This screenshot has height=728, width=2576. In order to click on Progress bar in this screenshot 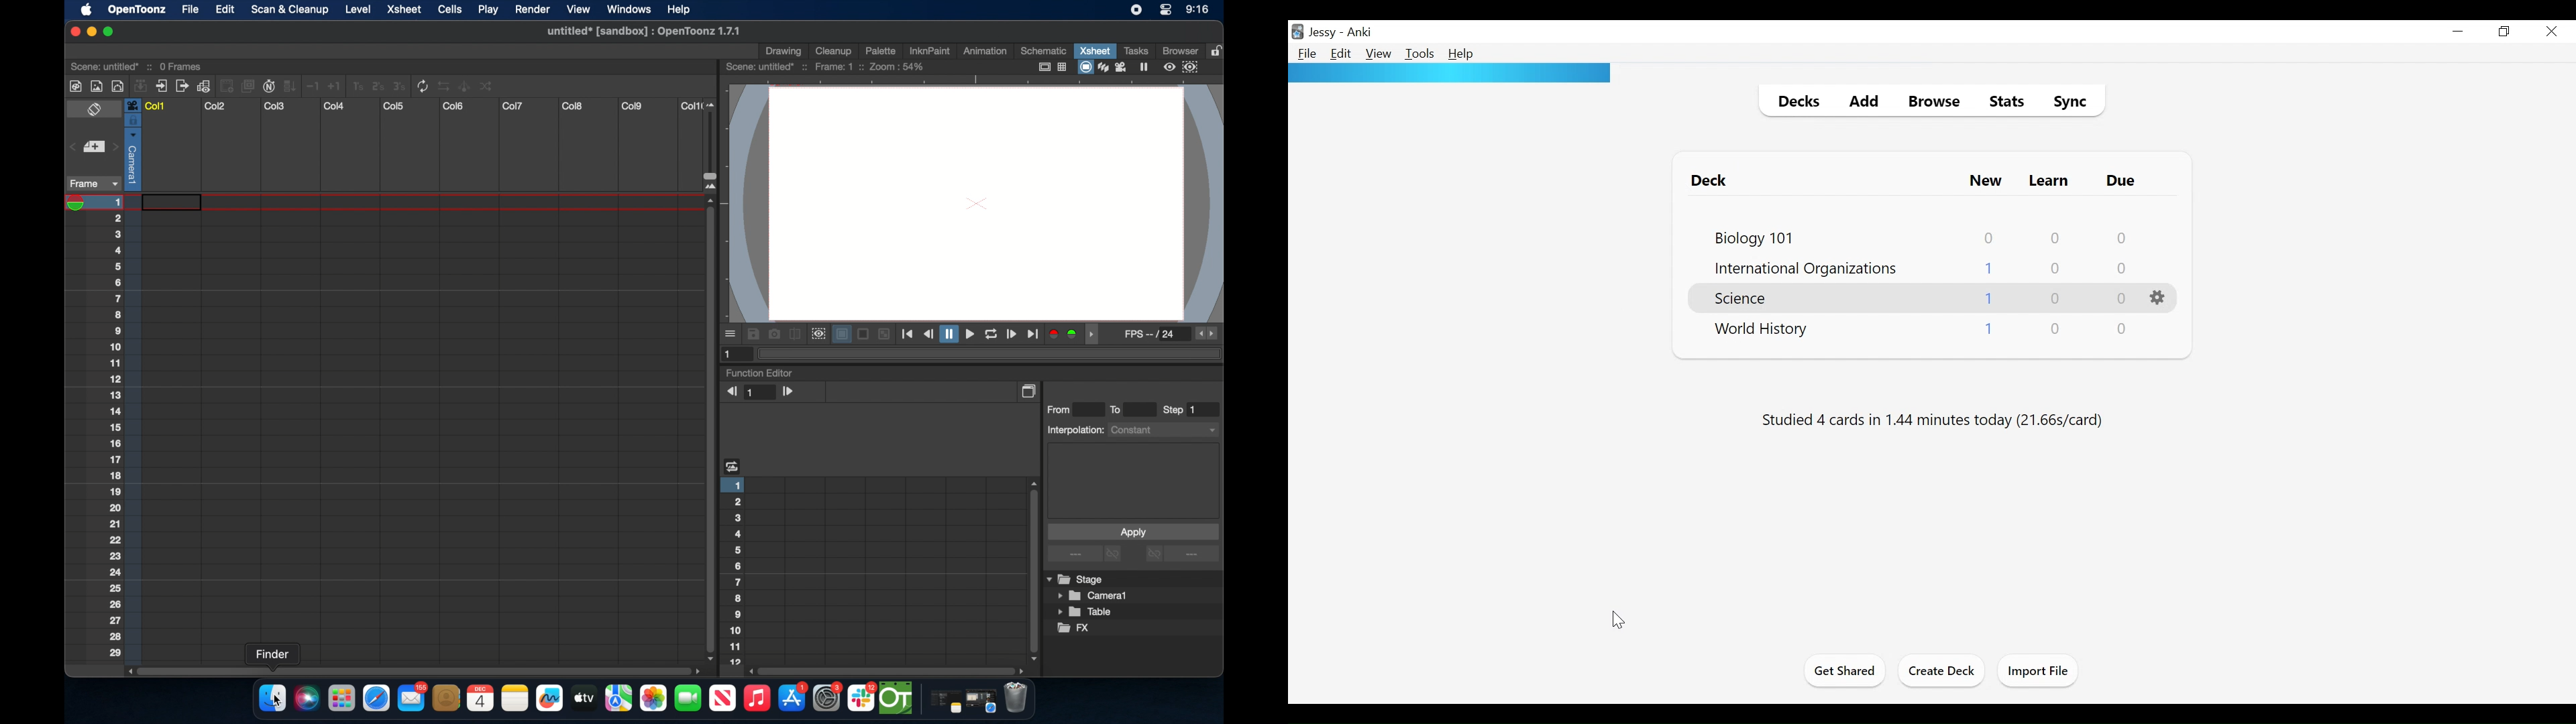, I will do `click(1449, 74)`.